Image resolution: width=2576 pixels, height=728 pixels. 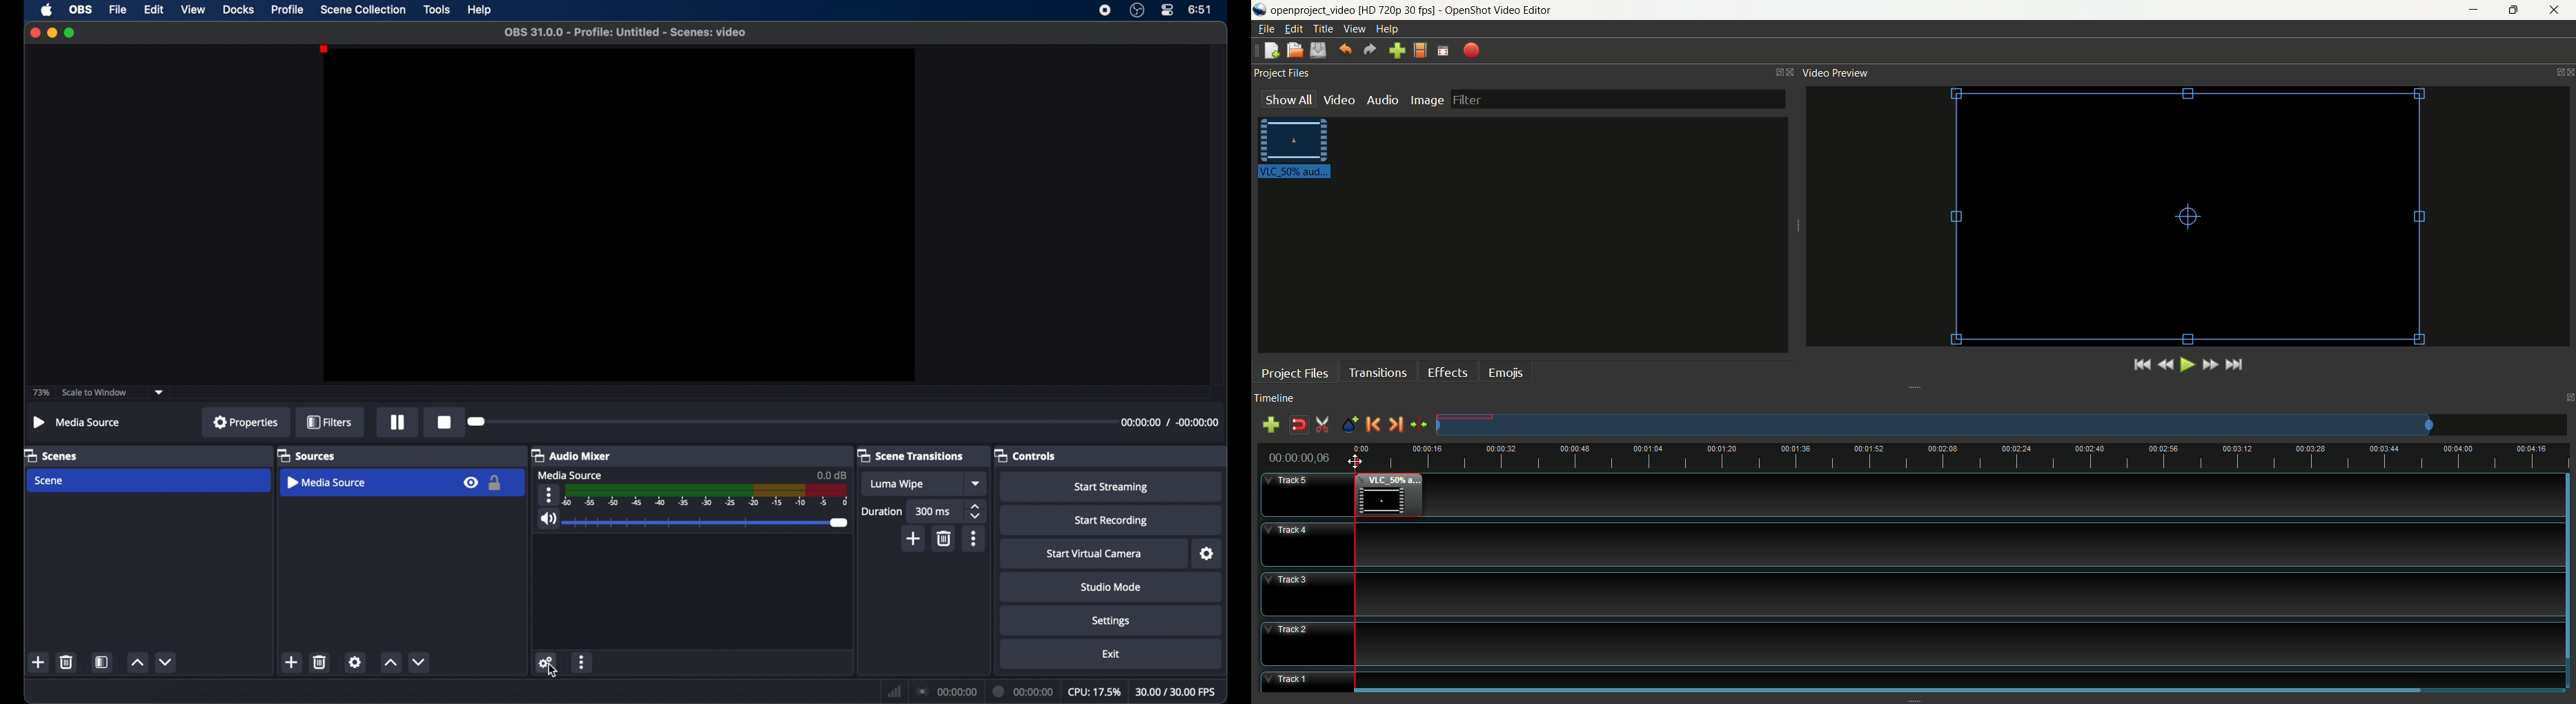 What do you see at coordinates (1298, 151) in the screenshot?
I see `video clip` at bounding box center [1298, 151].